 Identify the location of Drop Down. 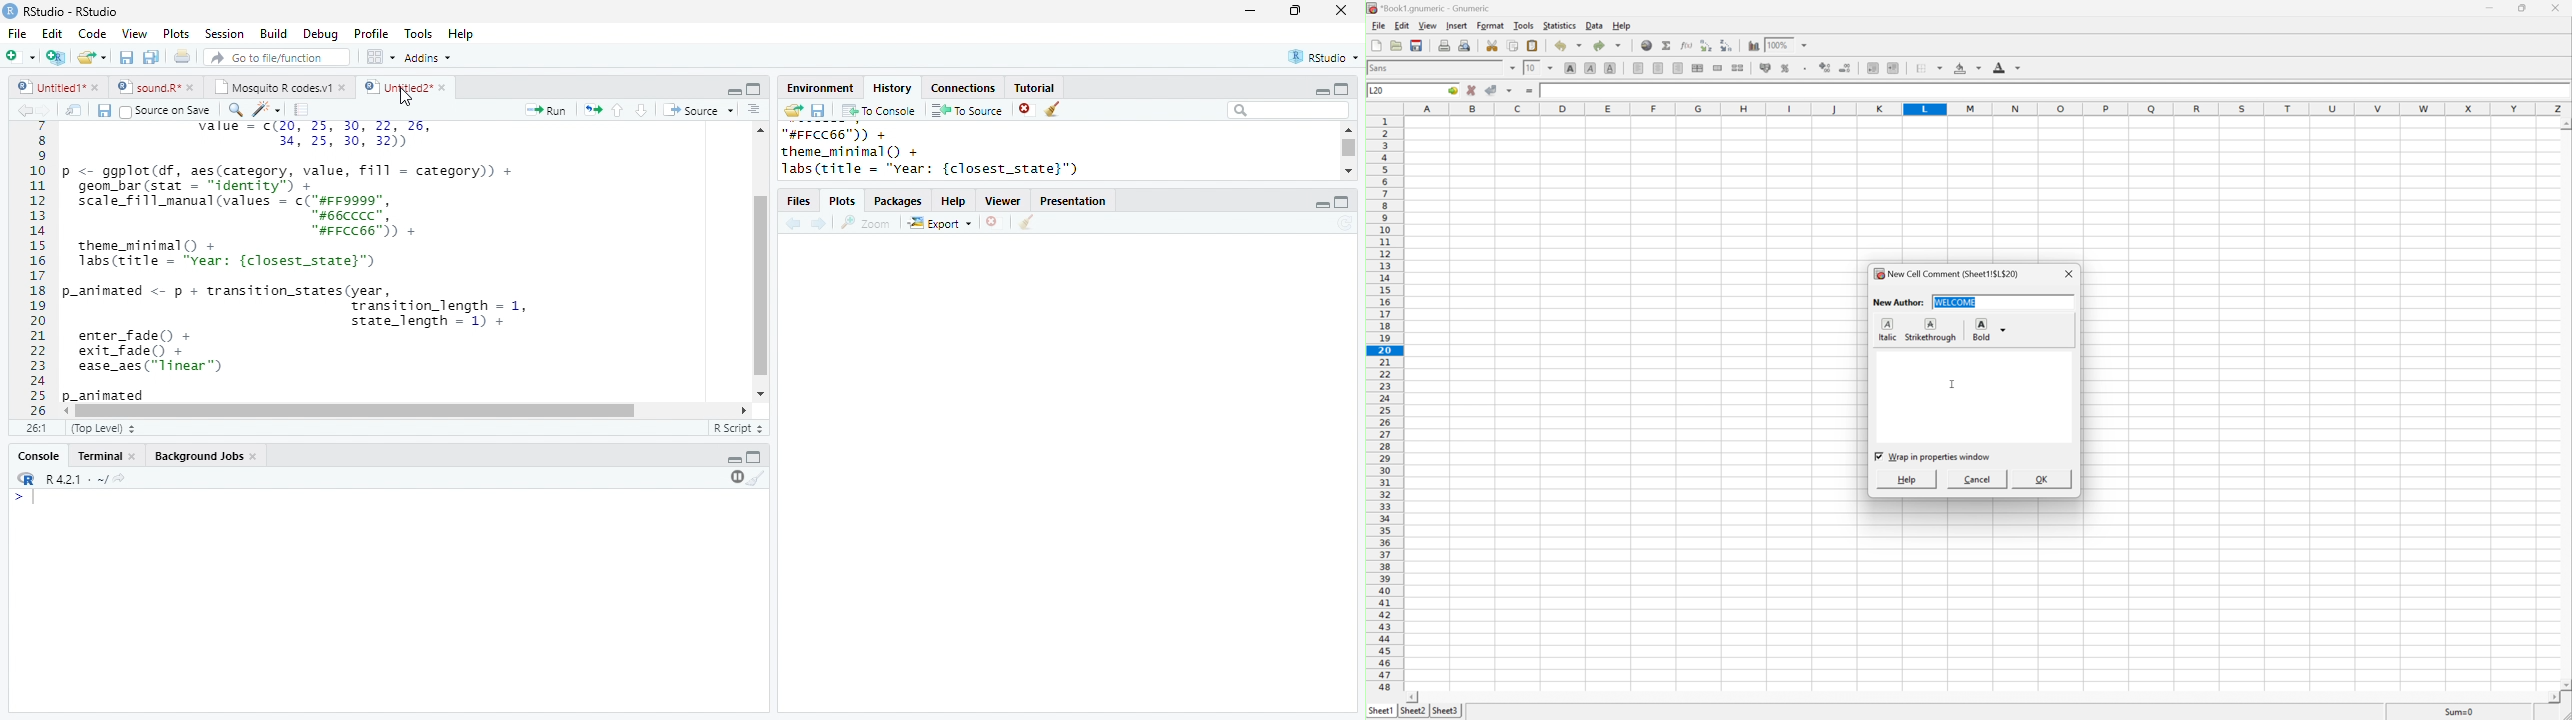
(2005, 329).